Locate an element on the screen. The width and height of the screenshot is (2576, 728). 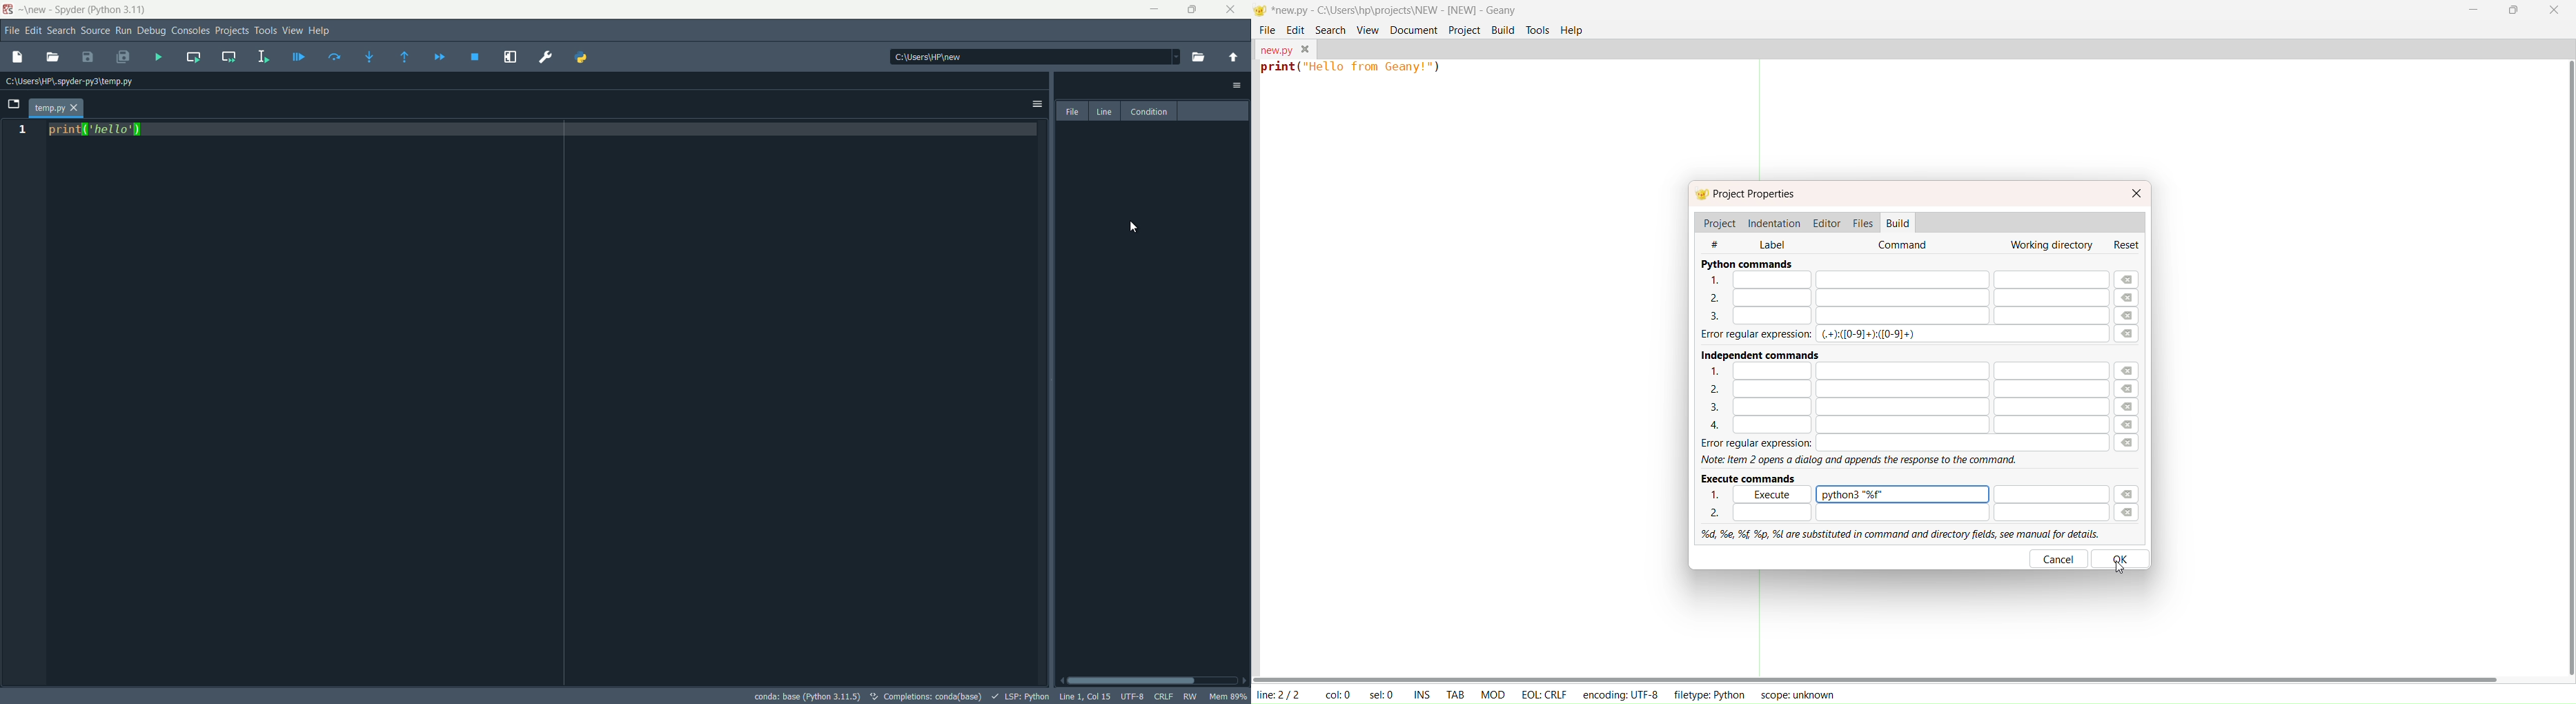
run selection is located at coordinates (264, 56).